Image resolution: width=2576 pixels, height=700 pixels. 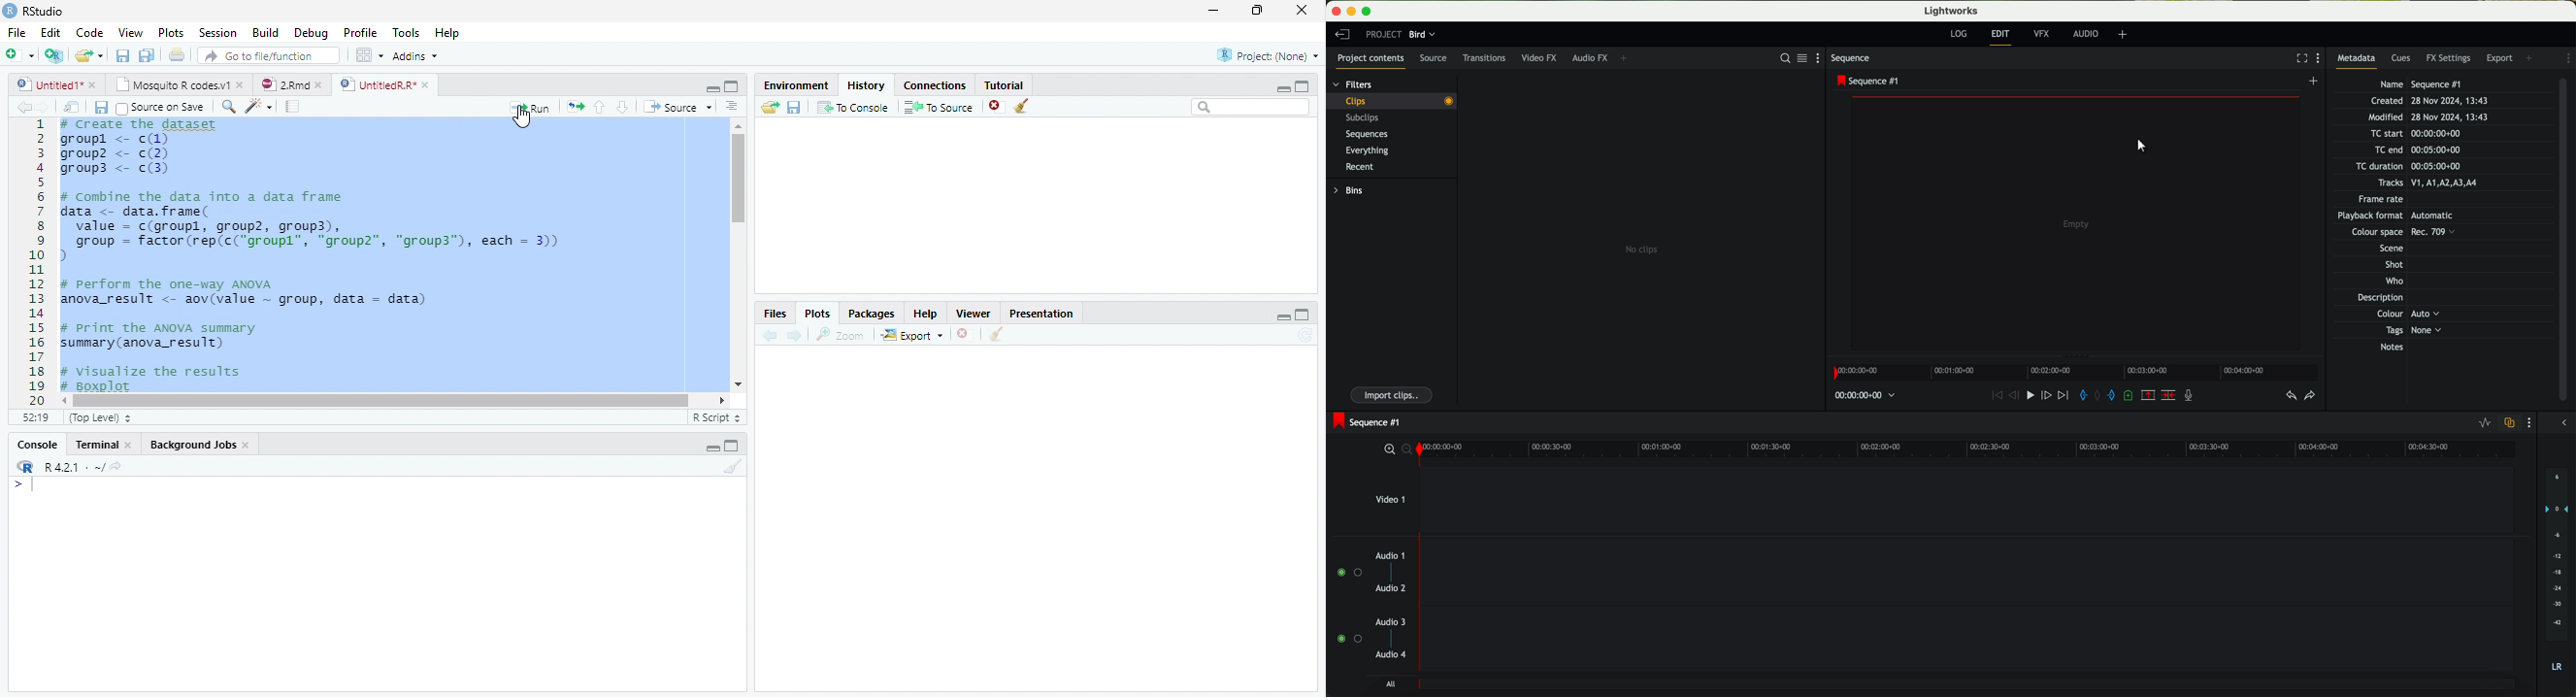 What do you see at coordinates (842, 335) in the screenshot?
I see `Zoom` at bounding box center [842, 335].